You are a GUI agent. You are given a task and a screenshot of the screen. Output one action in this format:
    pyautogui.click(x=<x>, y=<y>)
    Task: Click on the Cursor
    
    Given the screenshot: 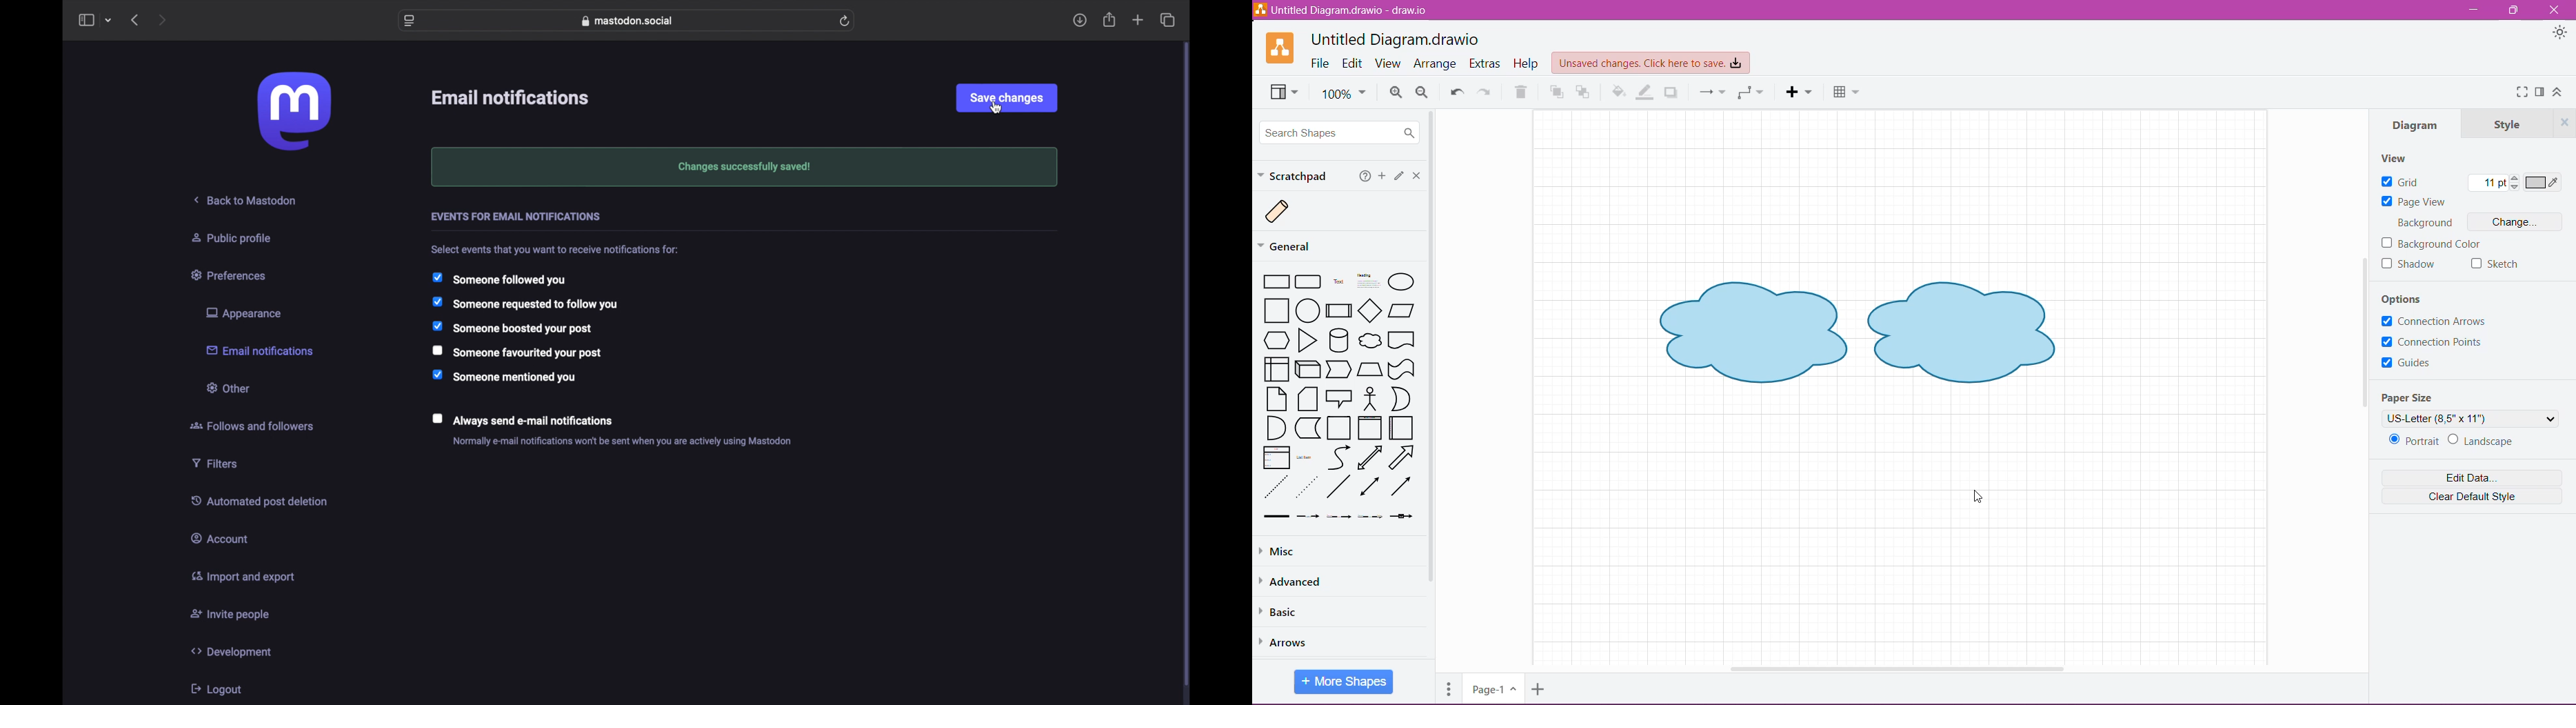 What is the action you would take?
    pyautogui.click(x=1977, y=495)
    